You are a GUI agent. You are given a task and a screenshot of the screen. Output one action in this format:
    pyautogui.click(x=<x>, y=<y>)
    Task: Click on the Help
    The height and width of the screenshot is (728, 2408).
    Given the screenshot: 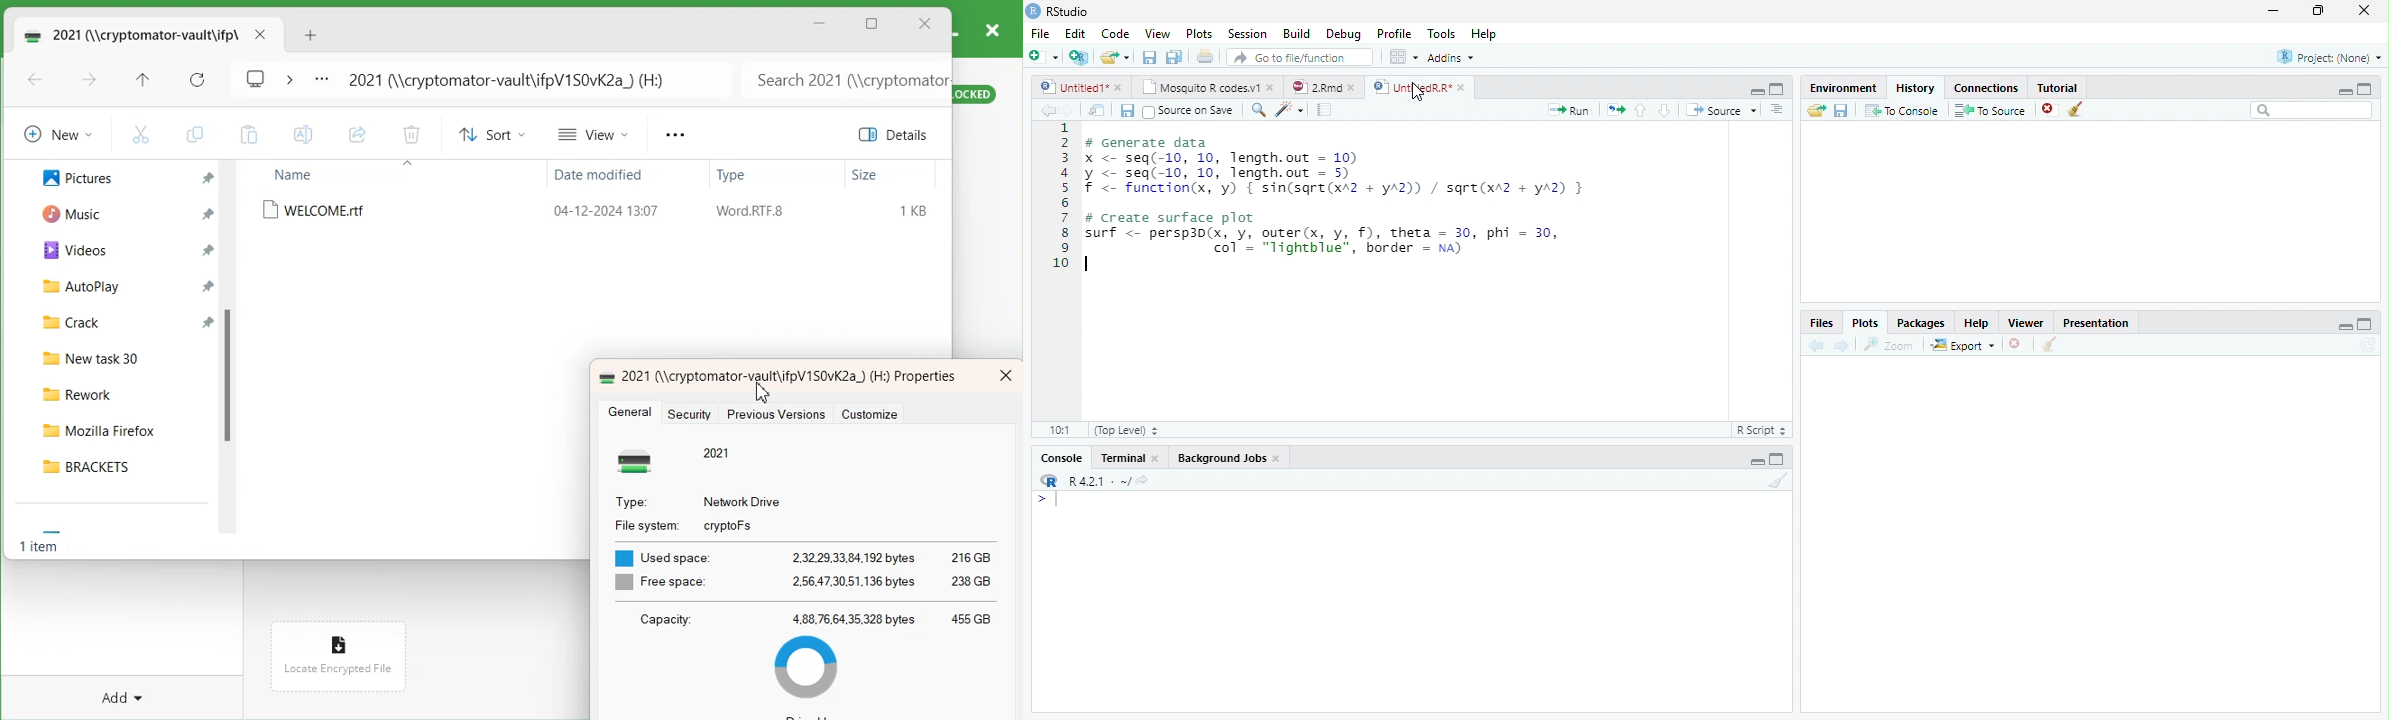 What is the action you would take?
    pyautogui.click(x=1977, y=322)
    